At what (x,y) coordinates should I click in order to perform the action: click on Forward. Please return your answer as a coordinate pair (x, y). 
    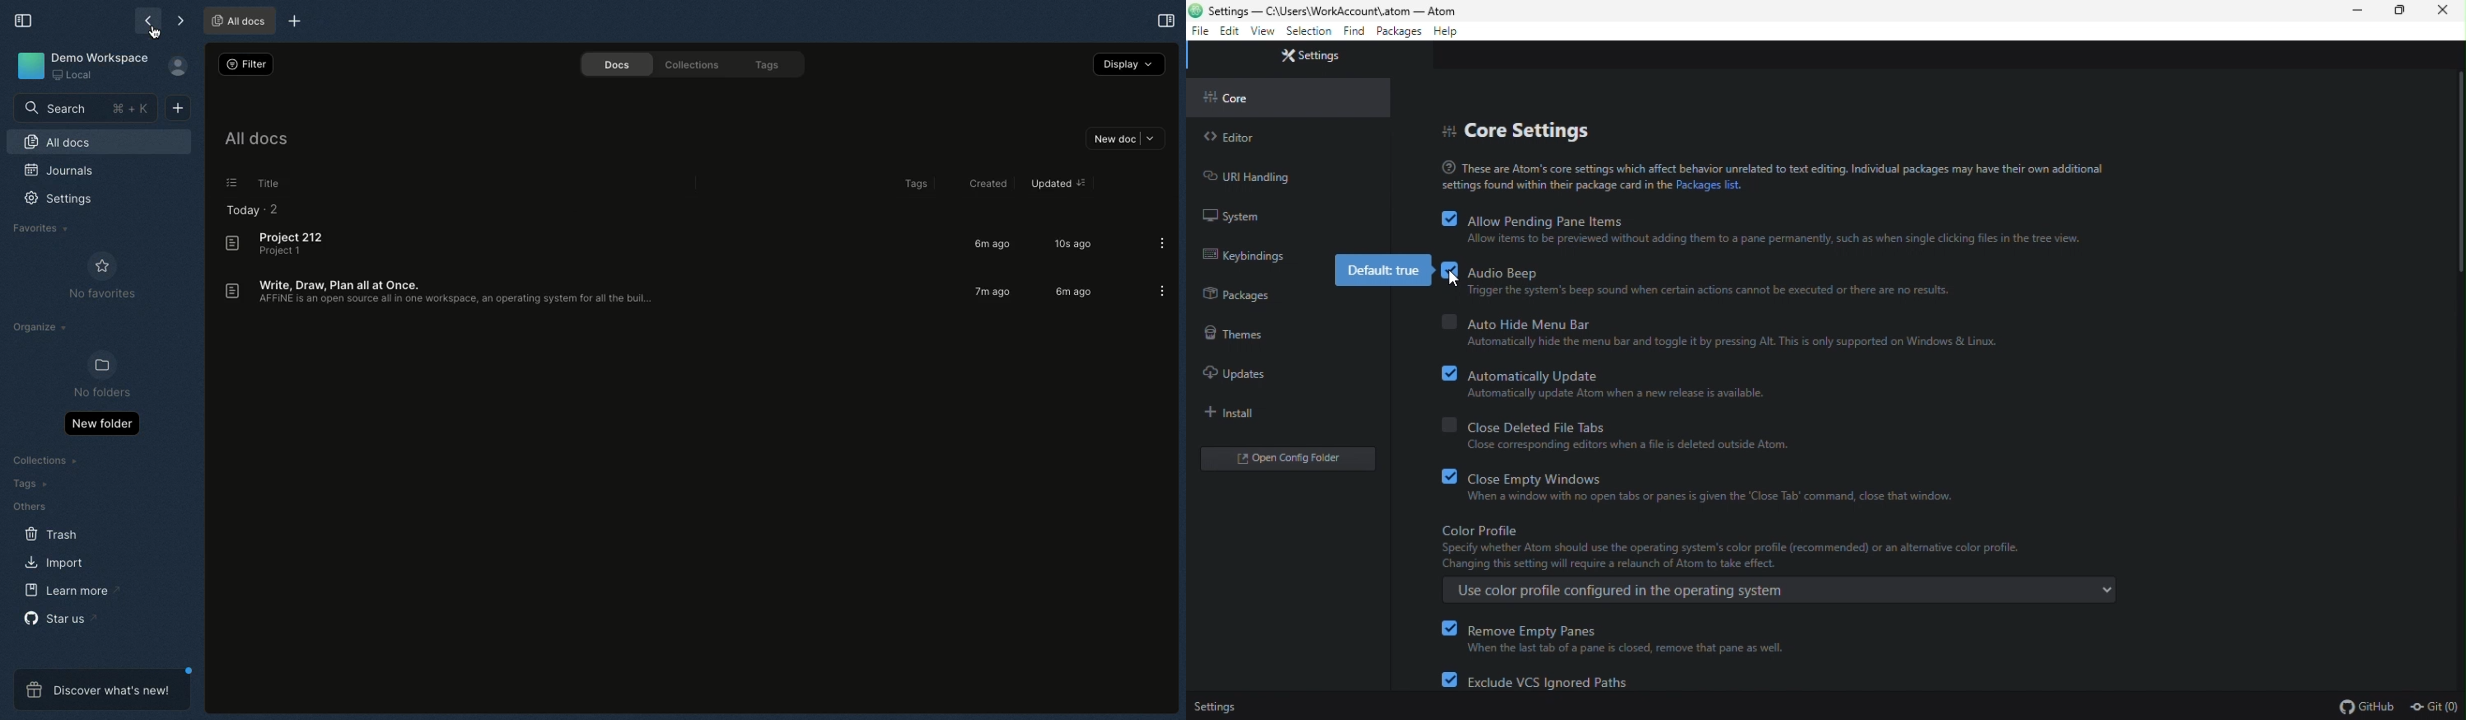
    Looking at the image, I should click on (177, 21).